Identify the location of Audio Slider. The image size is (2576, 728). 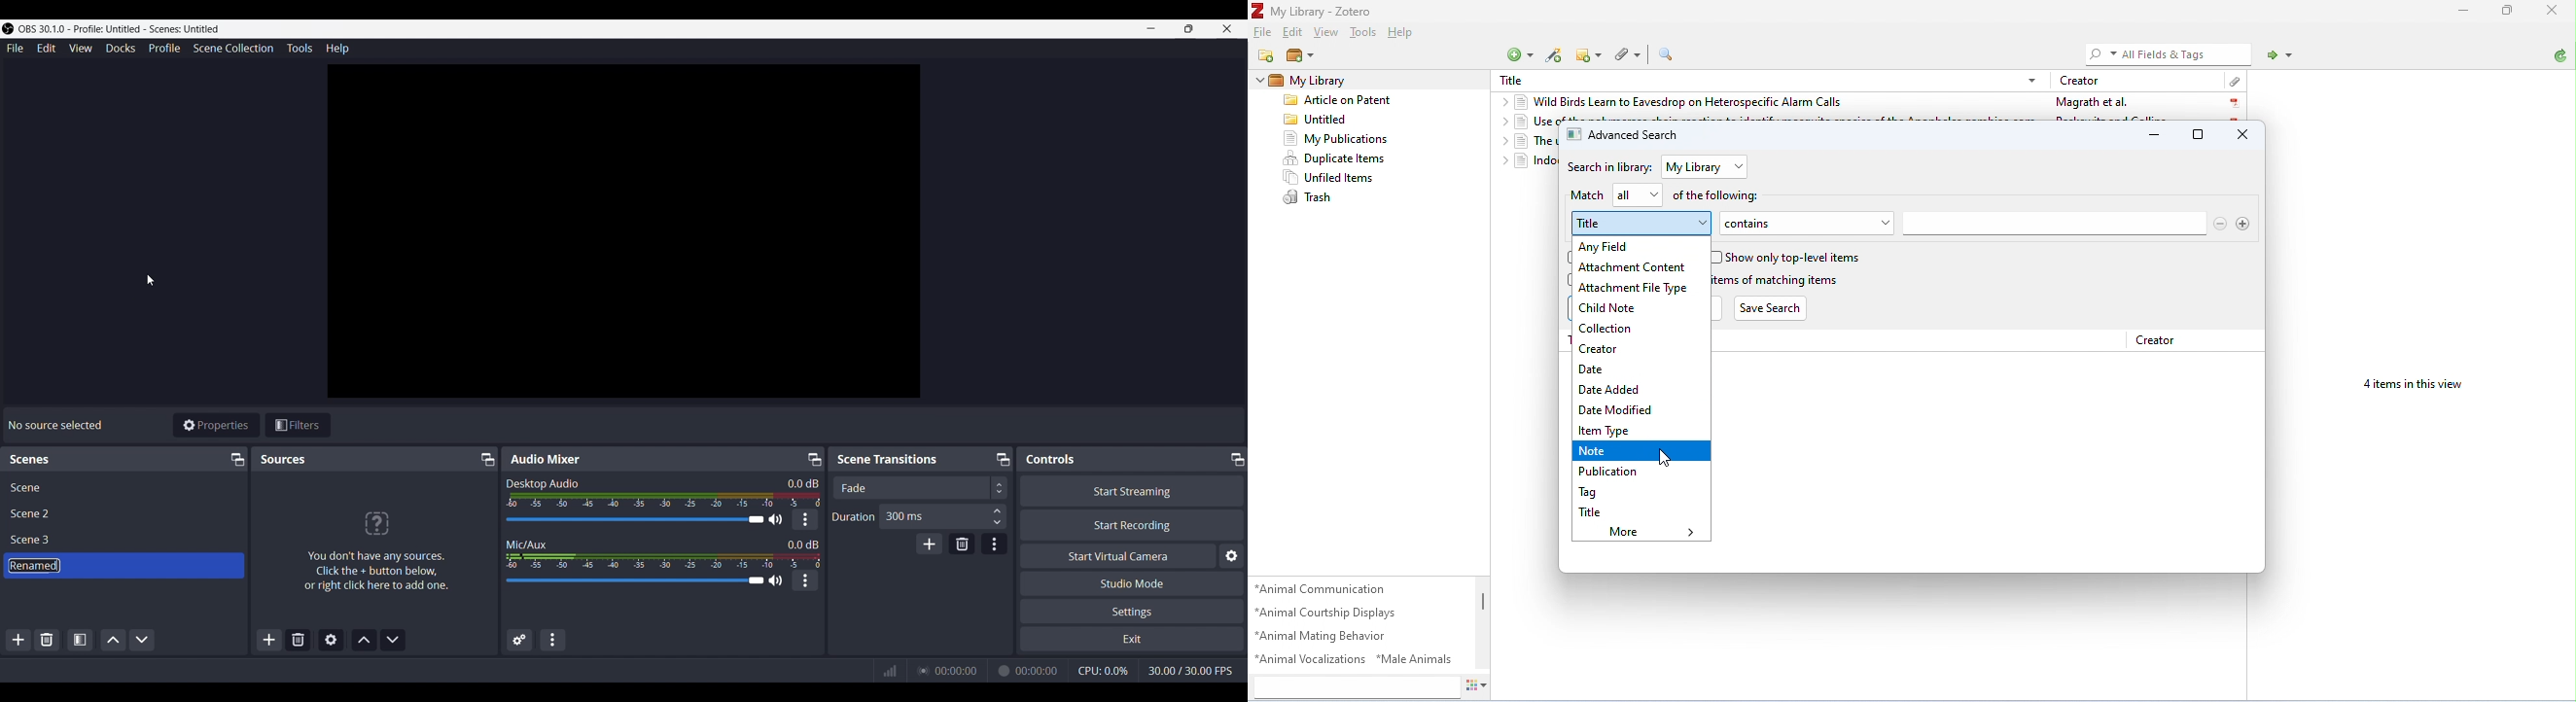
(634, 519).